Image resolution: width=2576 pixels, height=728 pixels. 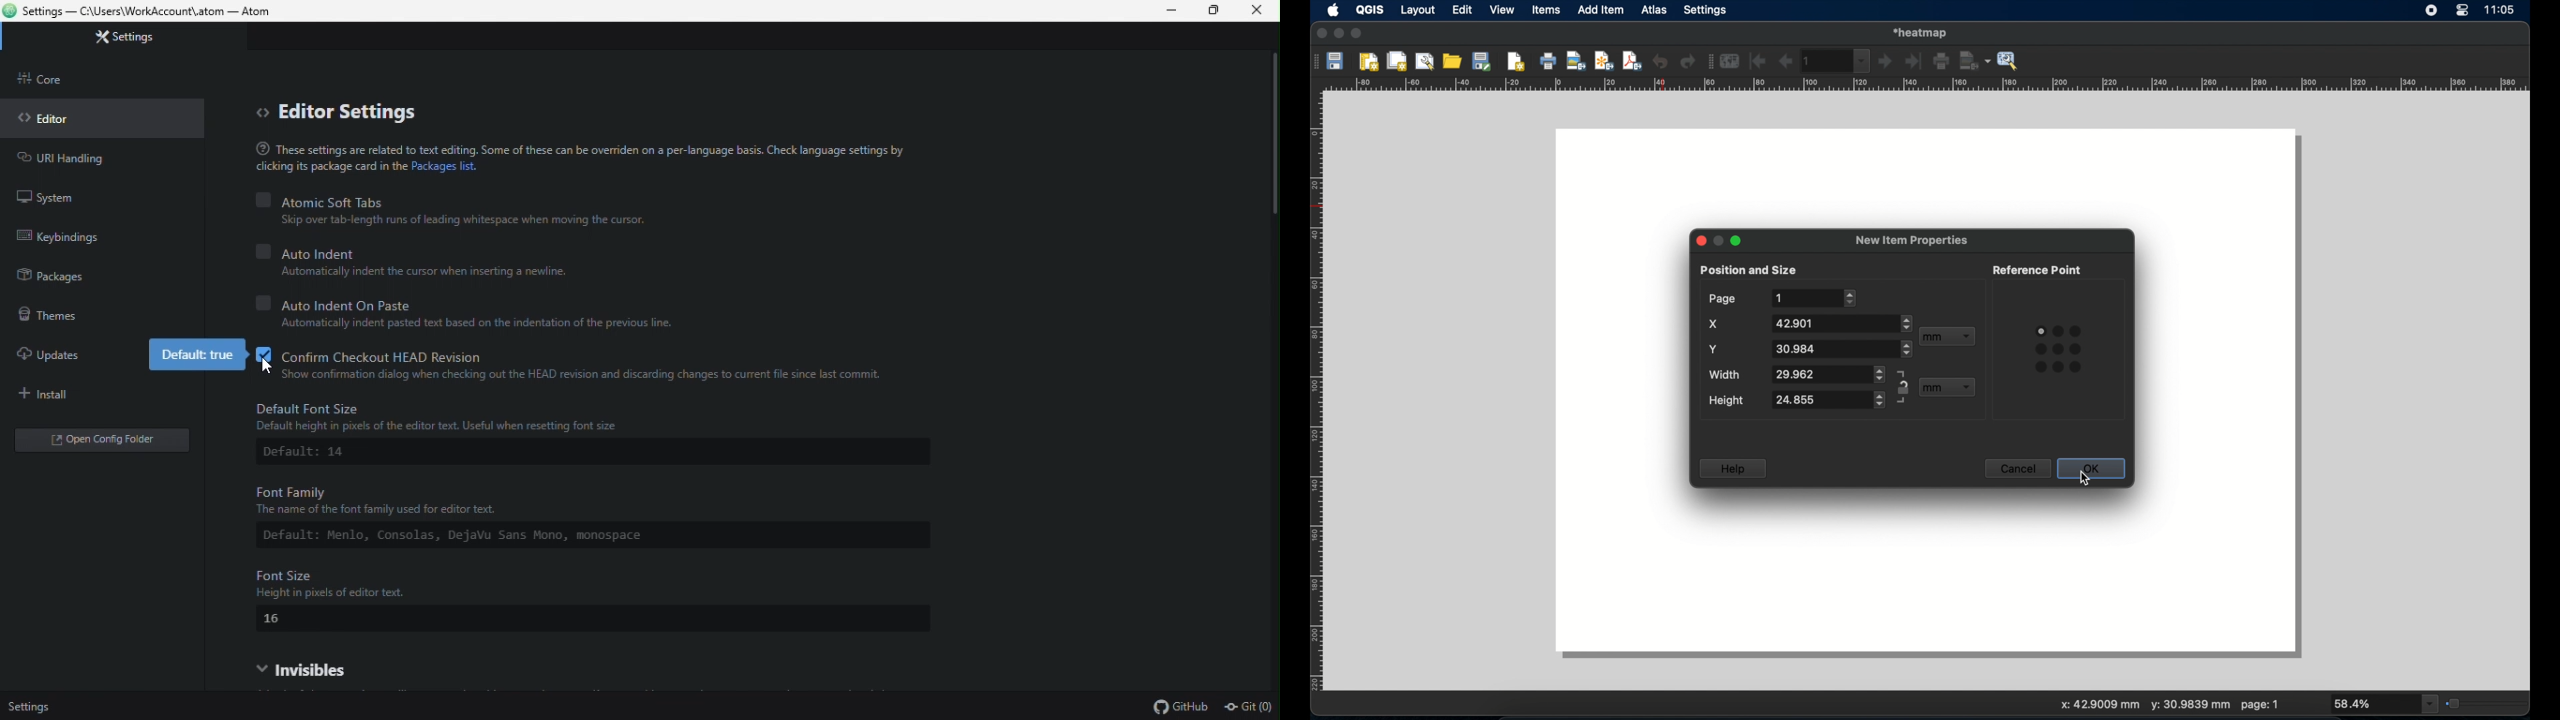 What do you see at coordinates (1546, 11) in the screenshot?
I see `items` at bounding box center [1546, 11].